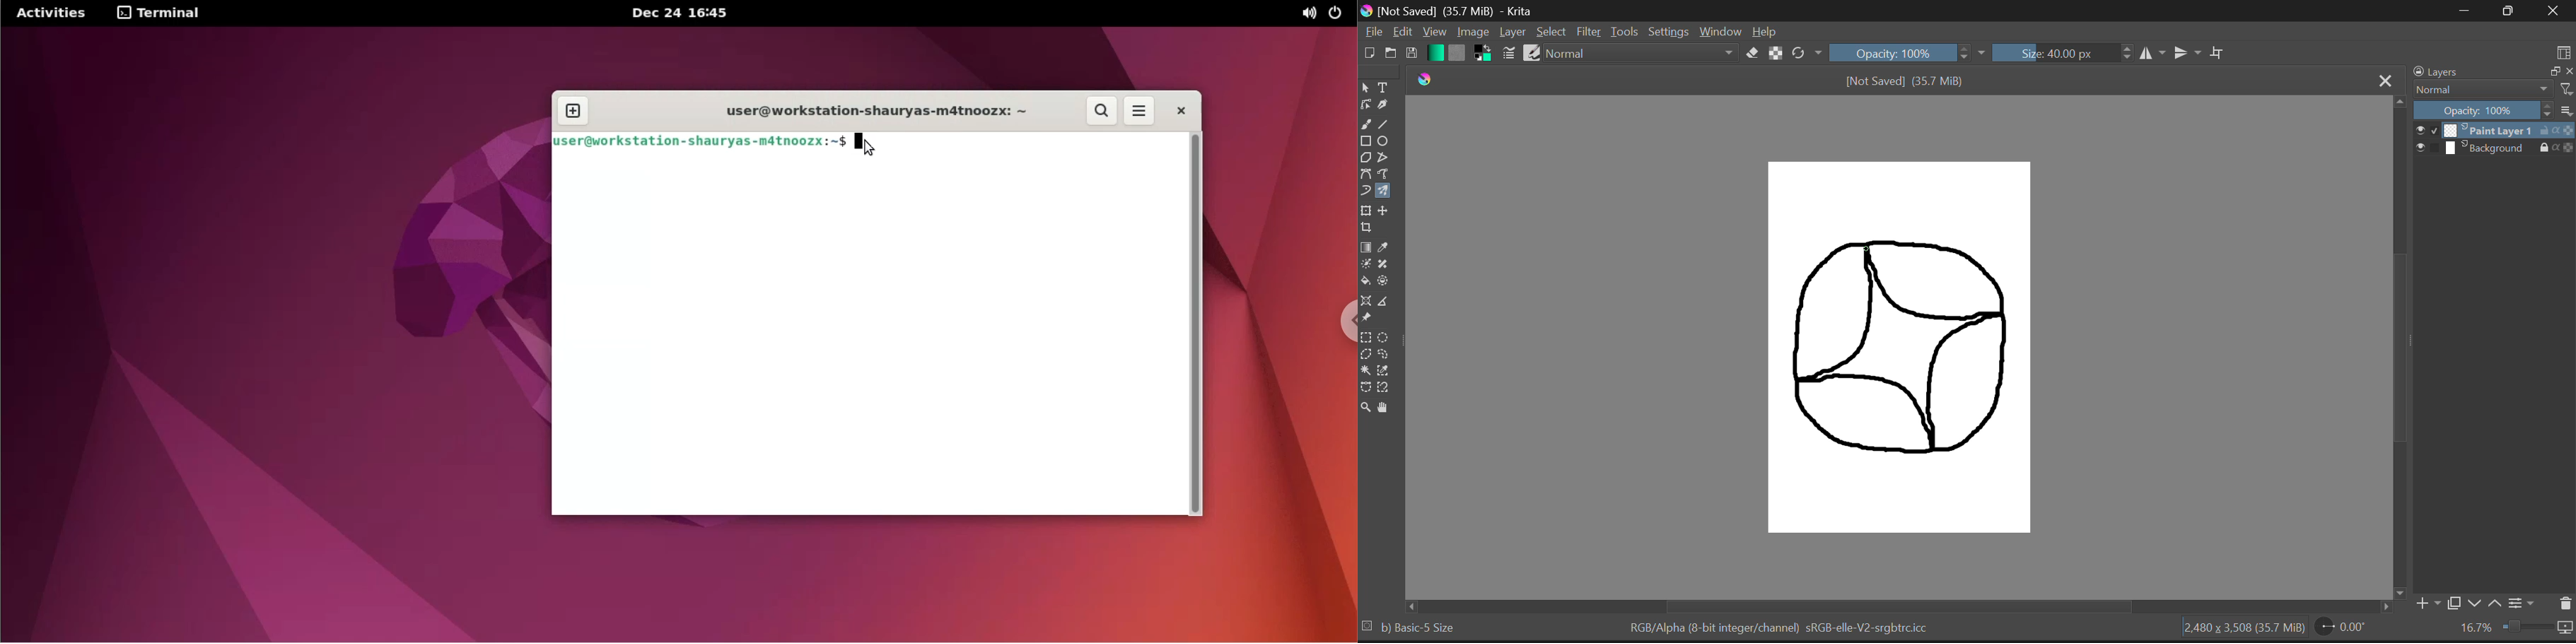  What do you see at coordinates (2523, 606) in the screenshot?
I see `Settings` at bounding box center [2523, 606].